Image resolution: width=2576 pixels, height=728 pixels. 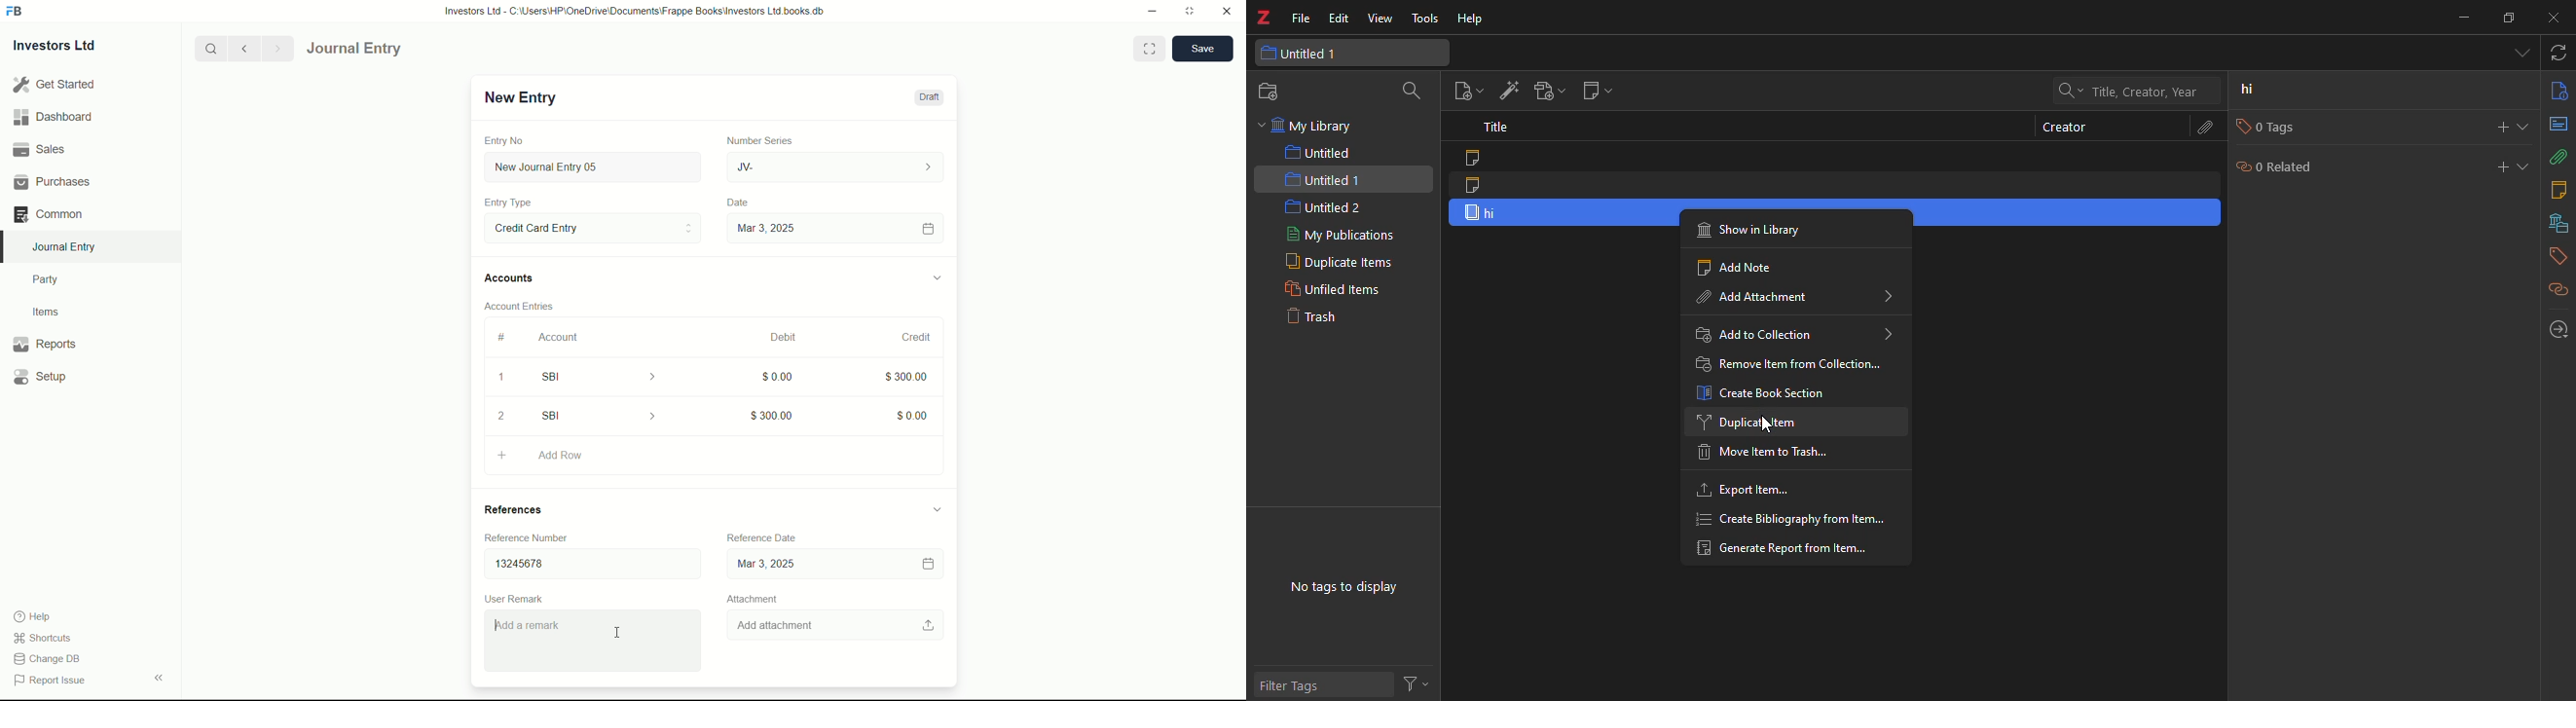 I want to click on JV, so click(x=837, y=166).